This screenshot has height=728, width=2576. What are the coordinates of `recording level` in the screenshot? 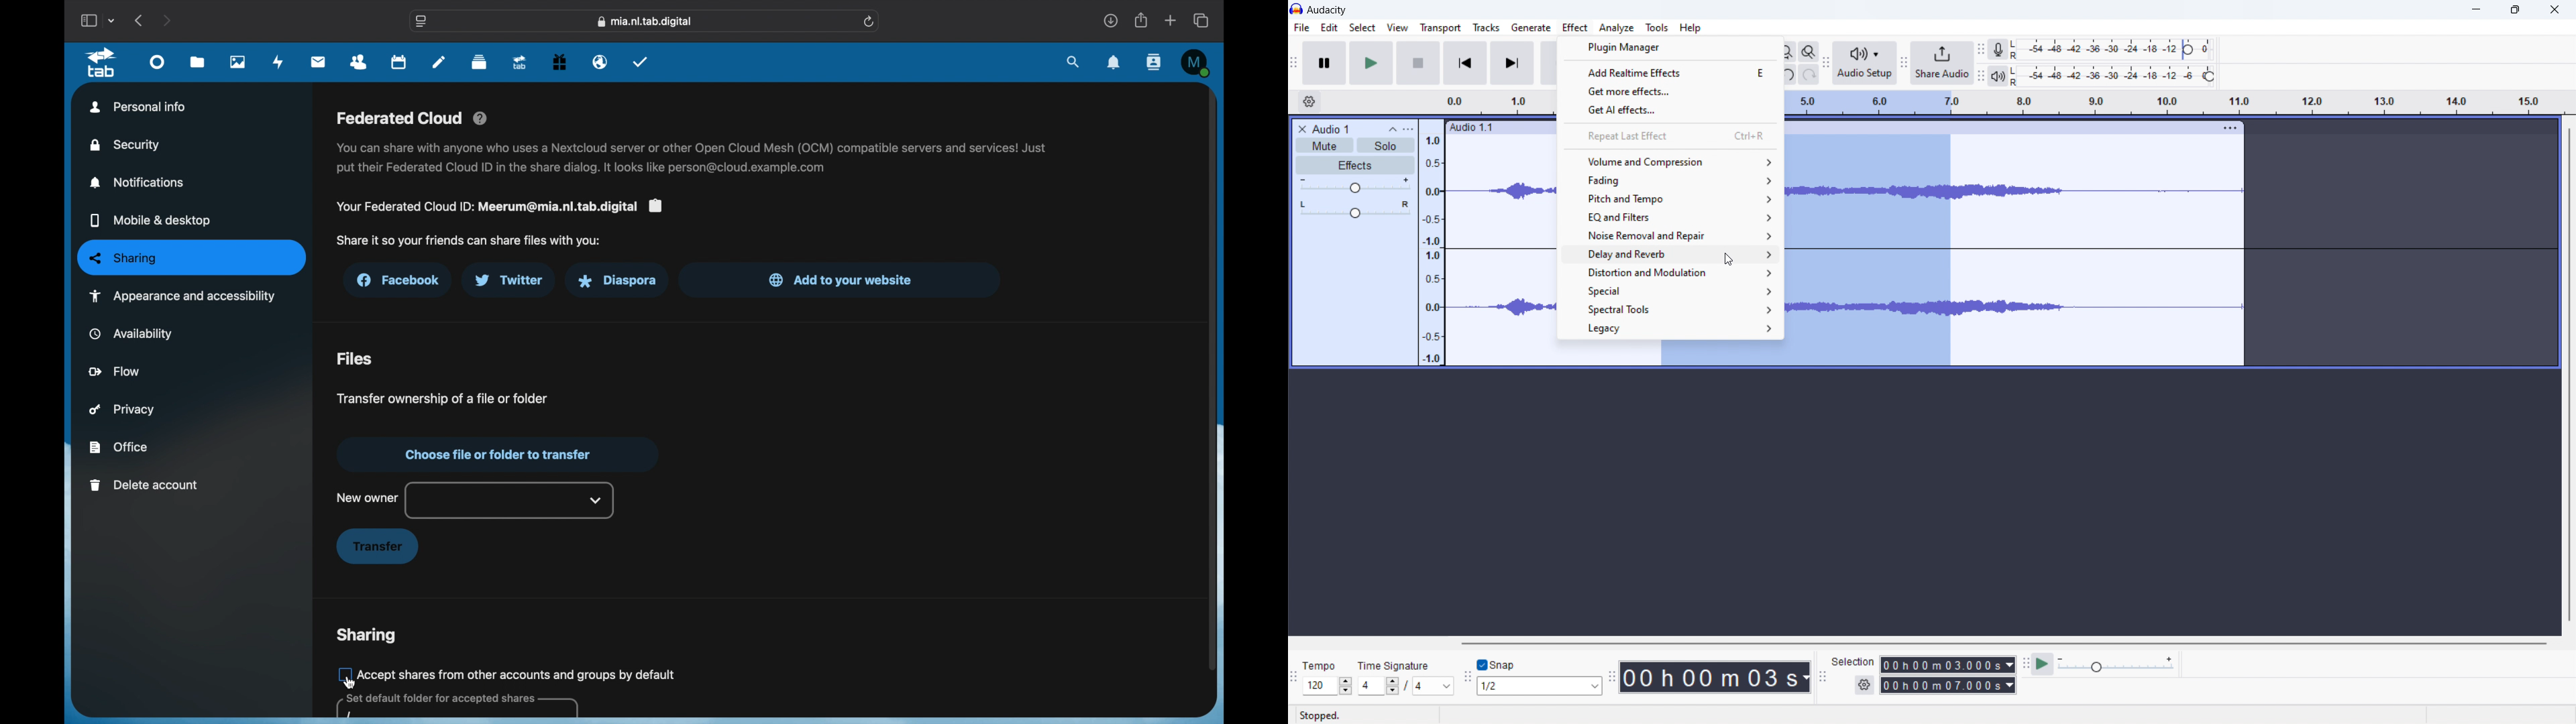 It's located at (2114, 50).